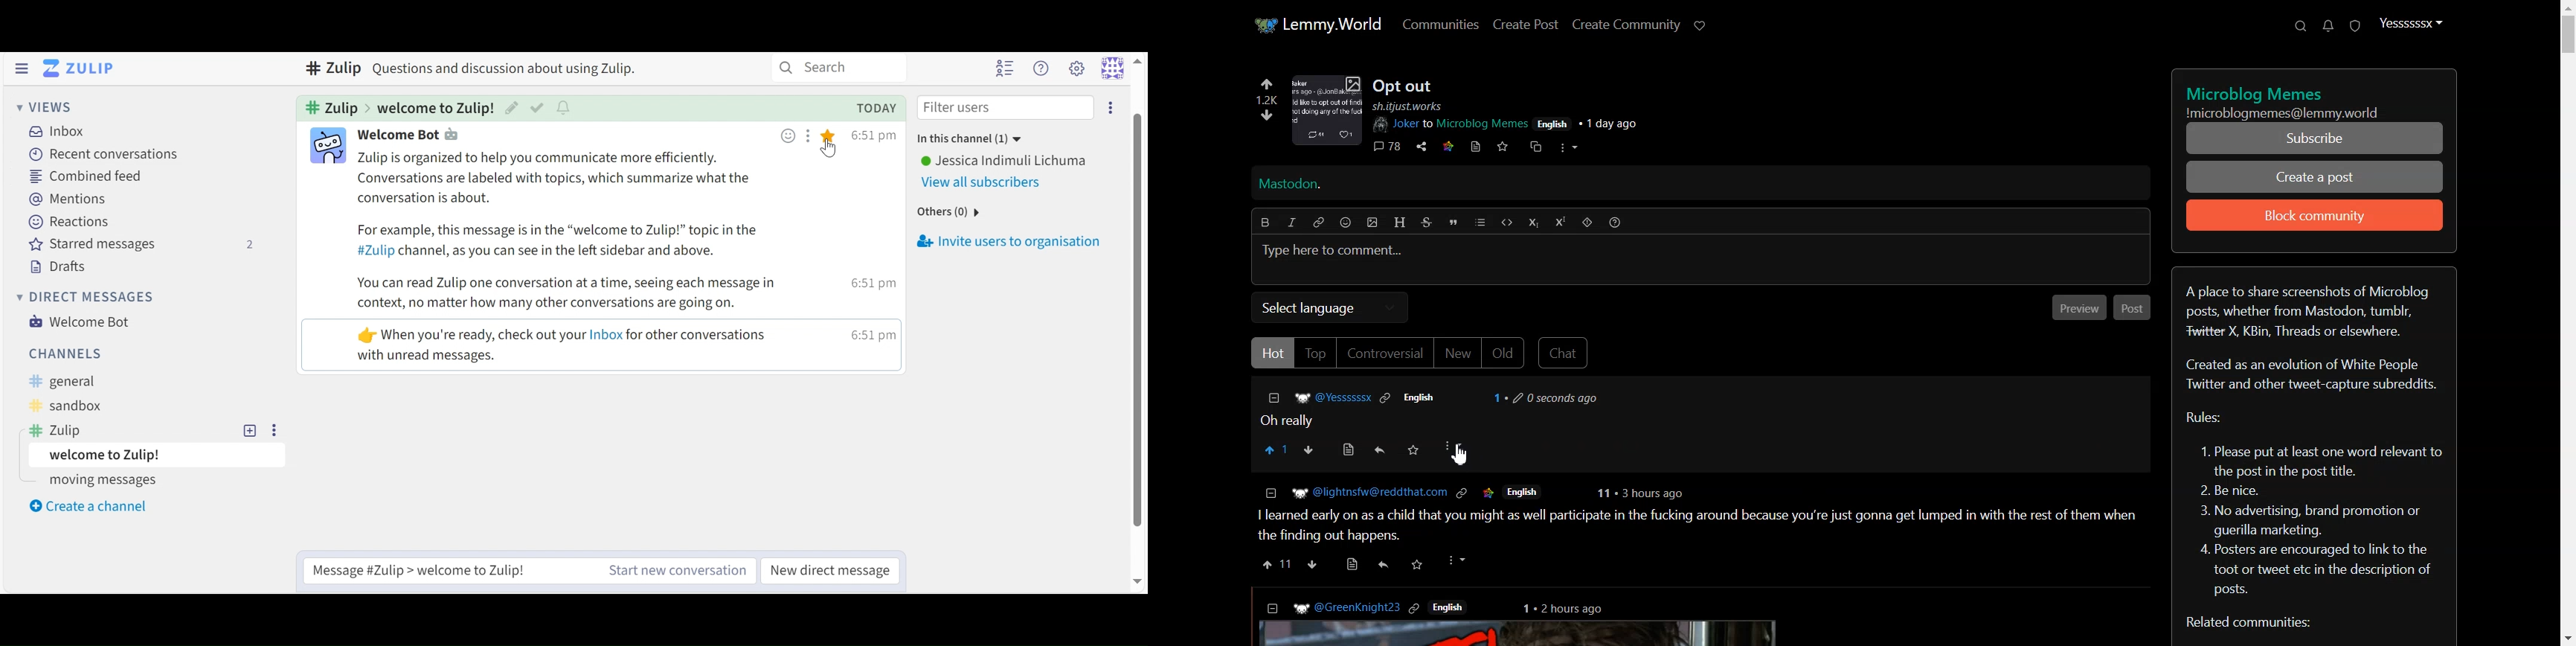  I want to click on Configure topic conversations, so click(564, 108).